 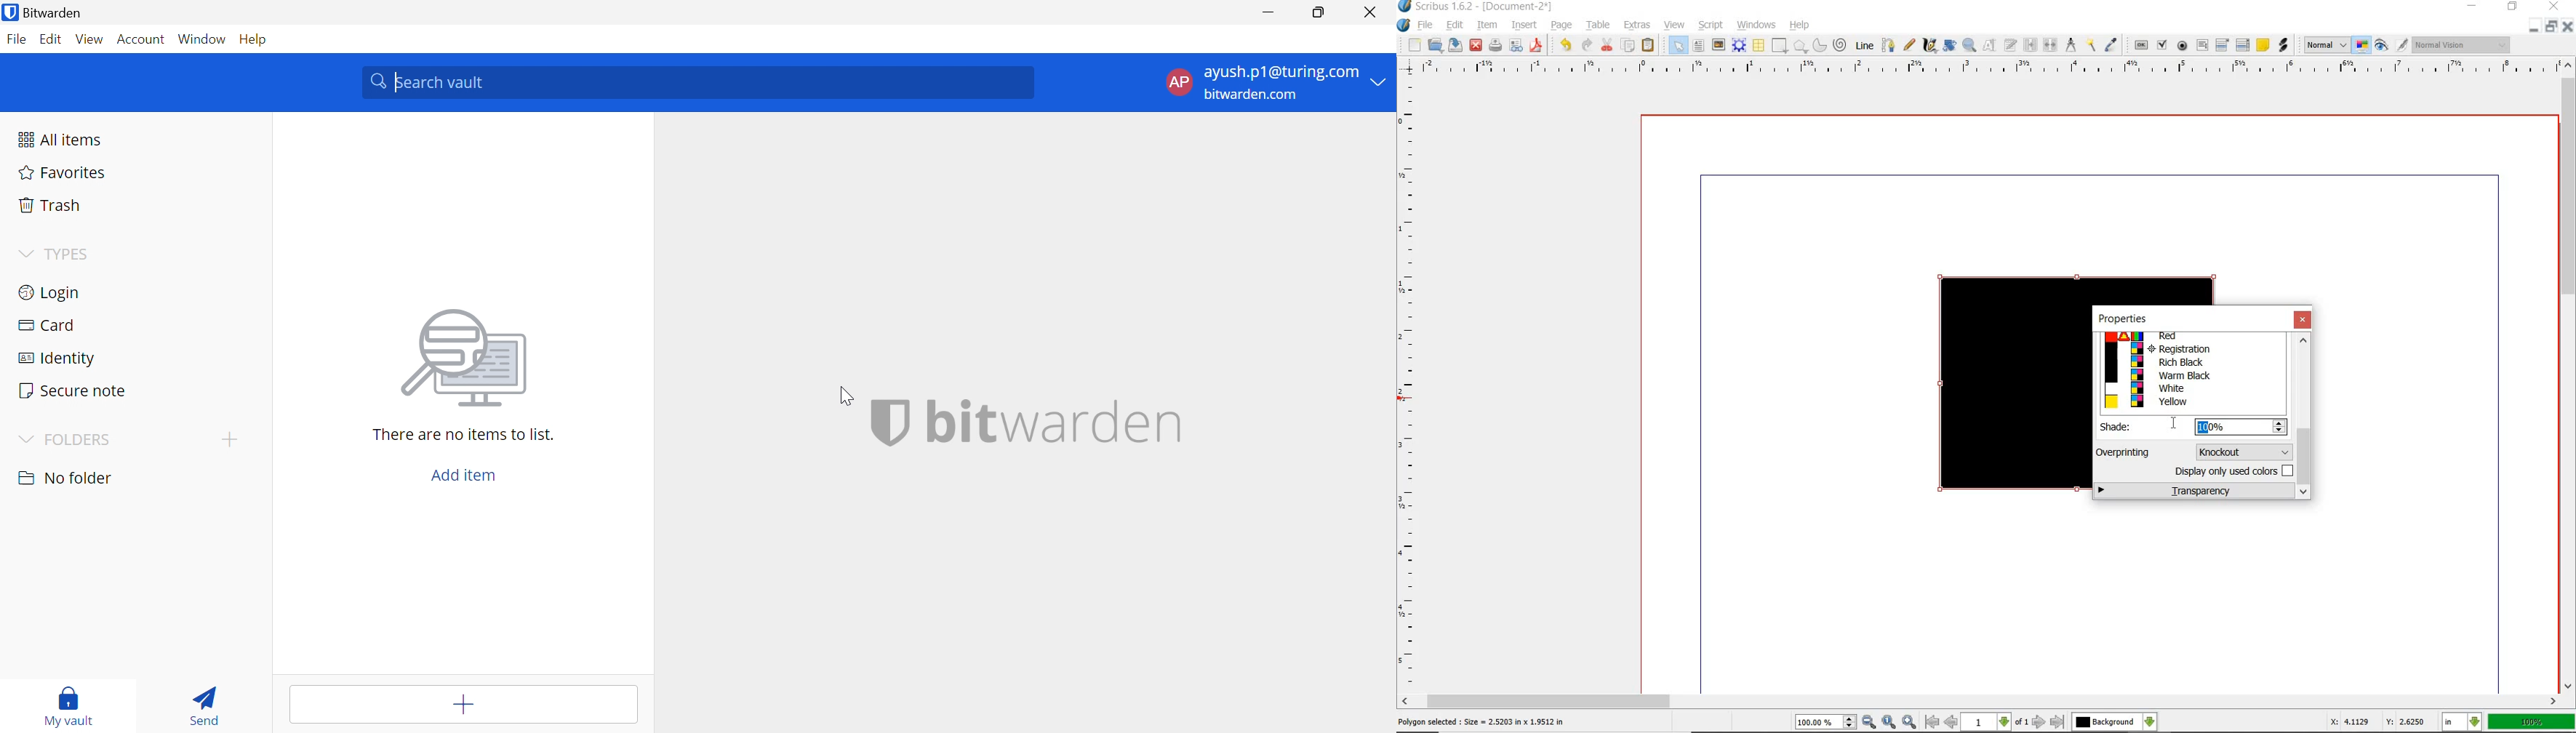 I want to click on Add item, so click(x=463, y=477).